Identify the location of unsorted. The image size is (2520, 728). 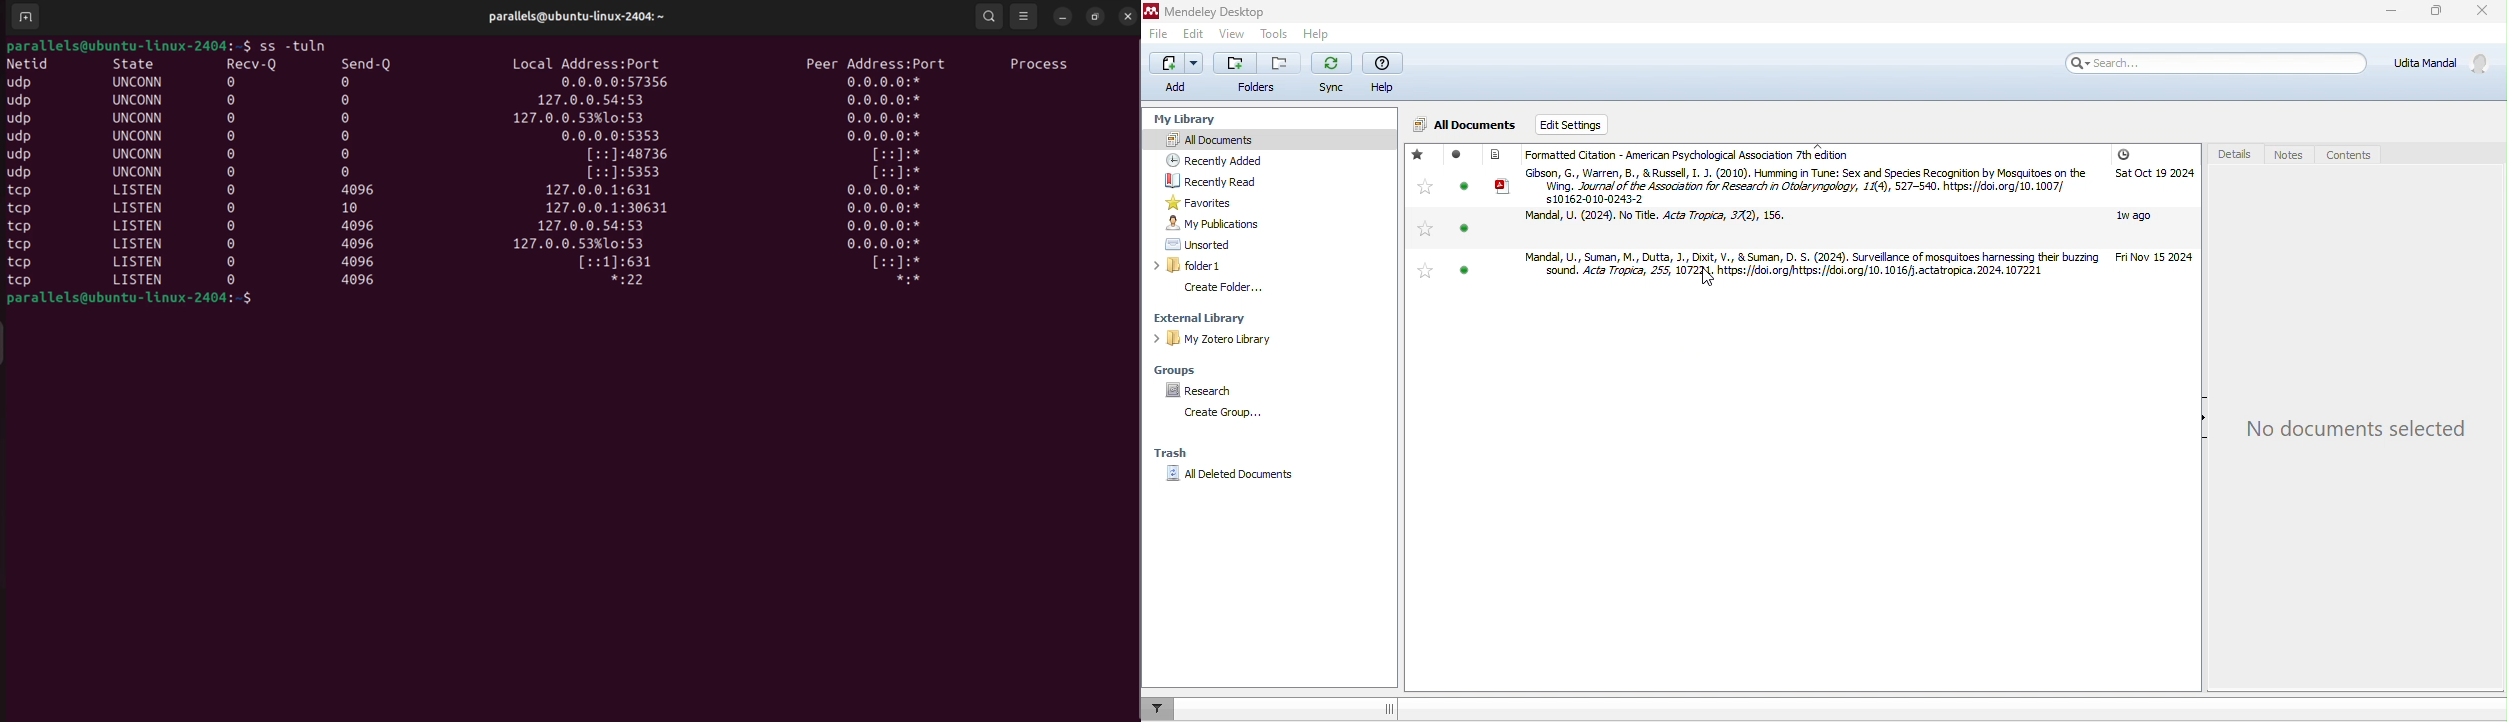
(1244, 245).